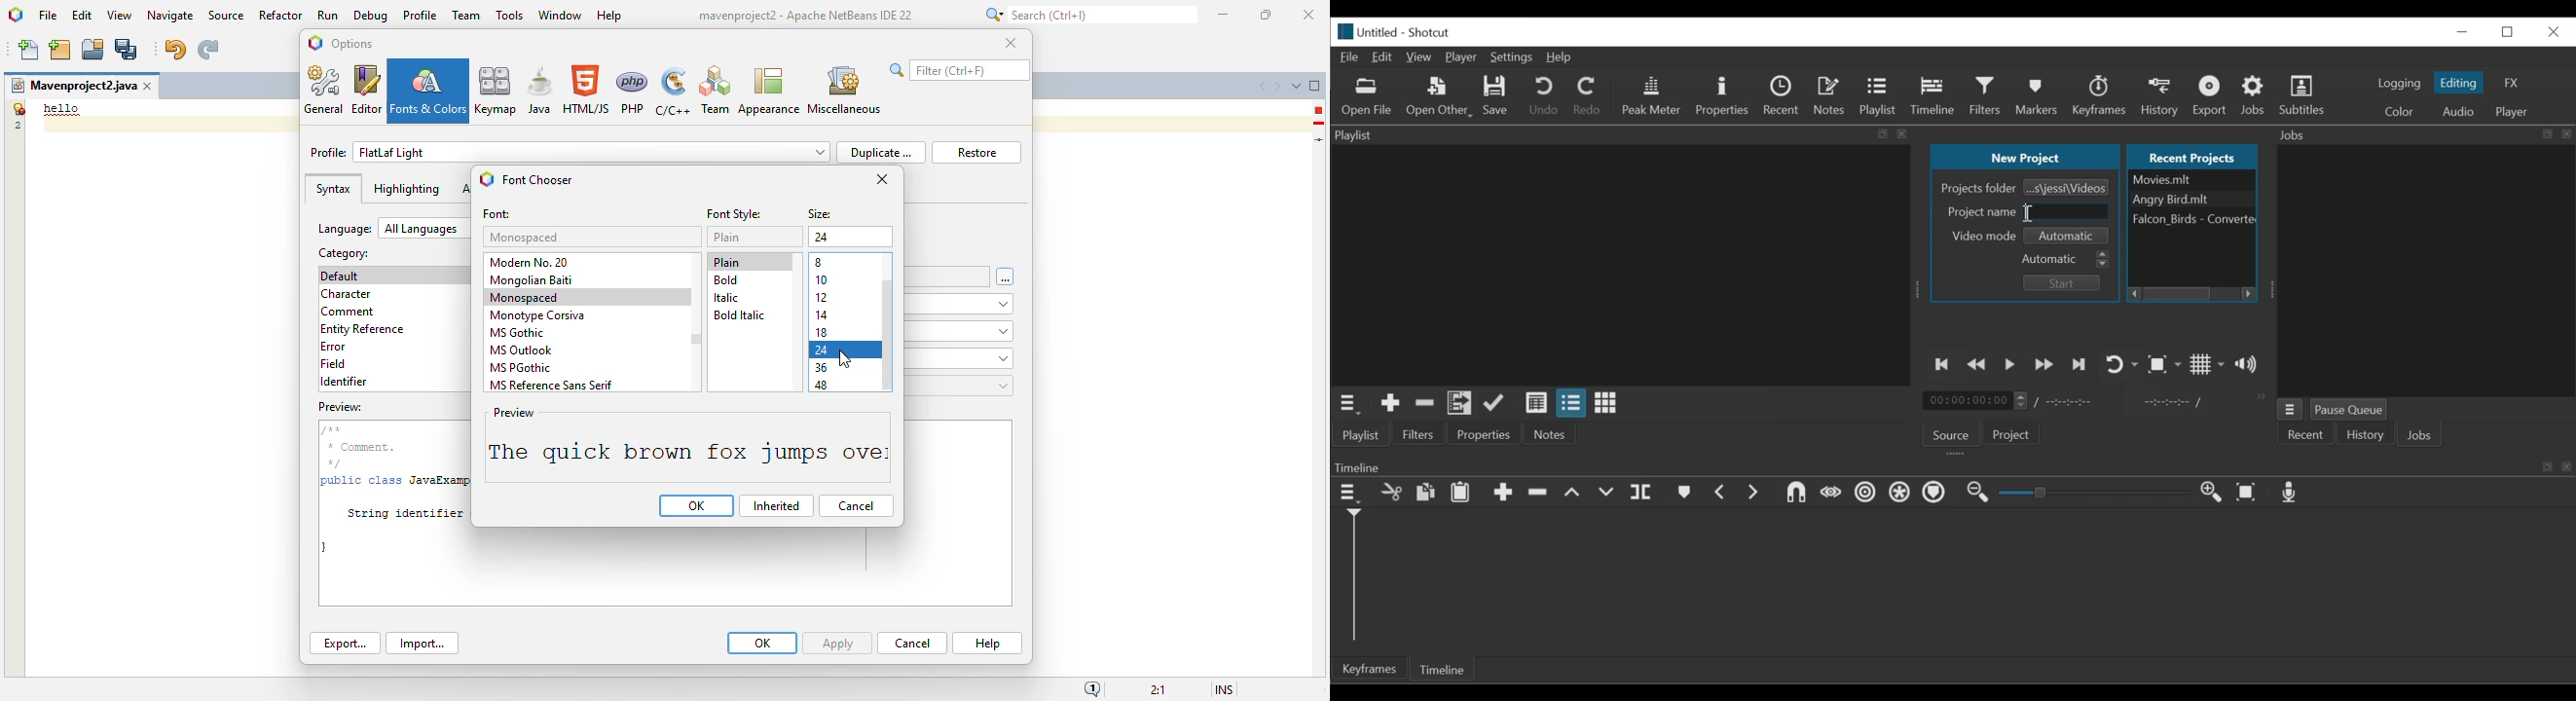 The height and width of the screenshot is (728, 2576). Describe the element at coordinates (30, 50) in the screenshot. I see `new file` at that location.